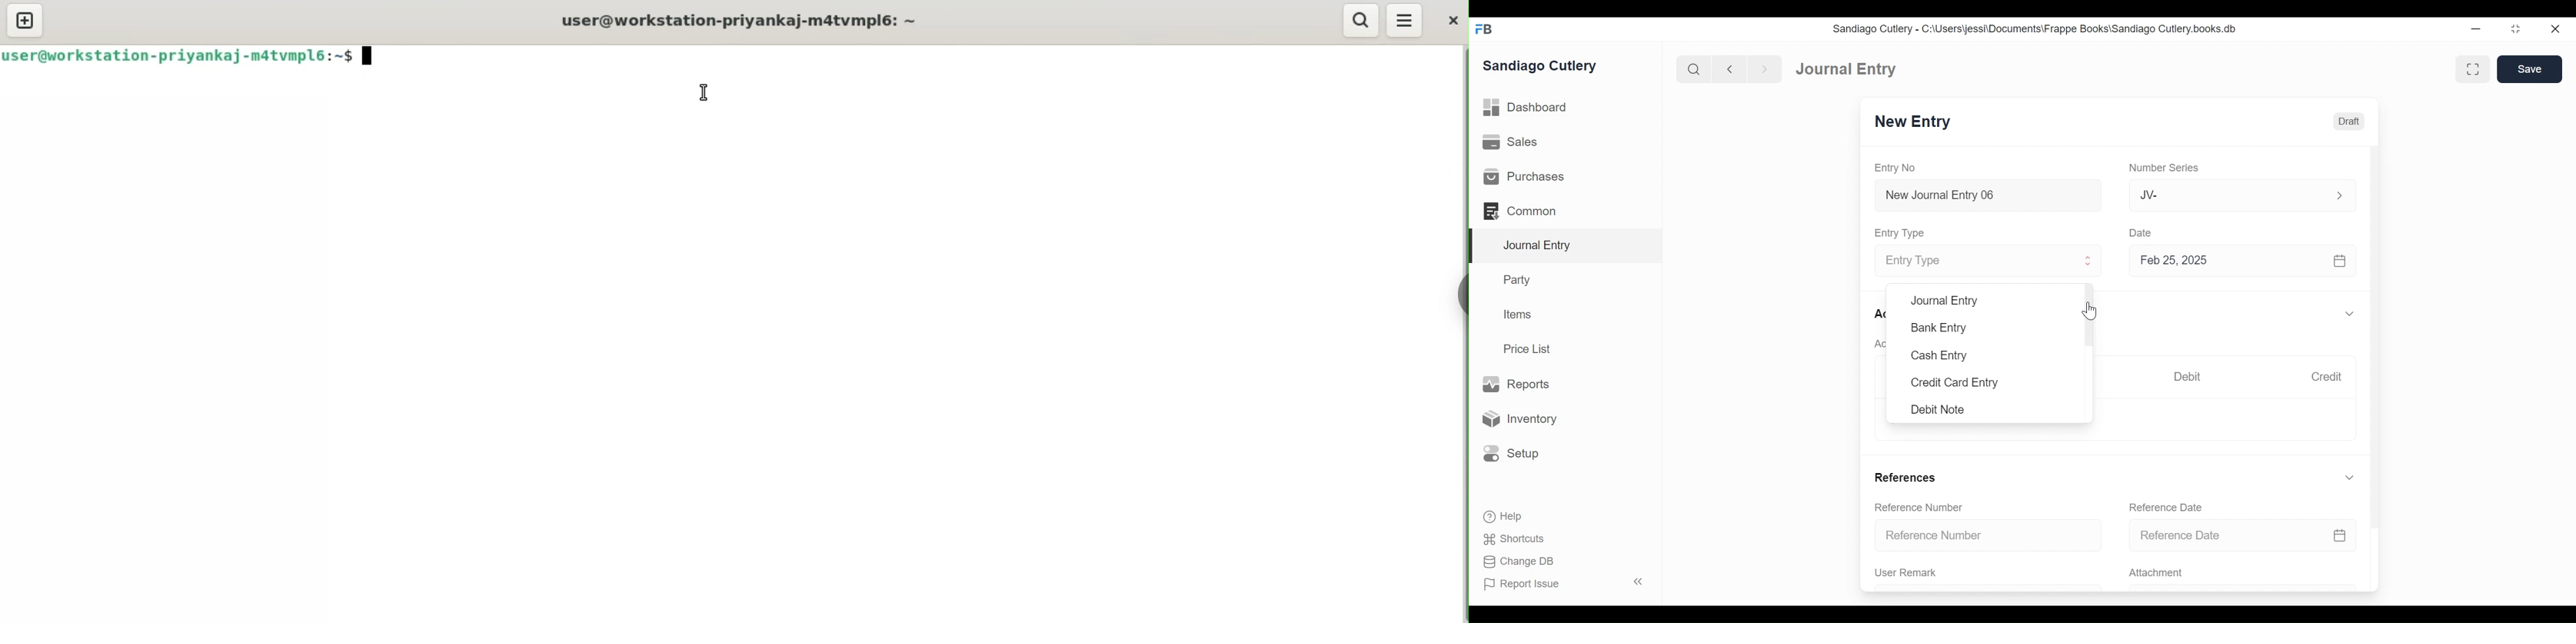 Image resolution: width=2576 pixels, height=644 pixels. I want to click on References, so click(1905, 477).